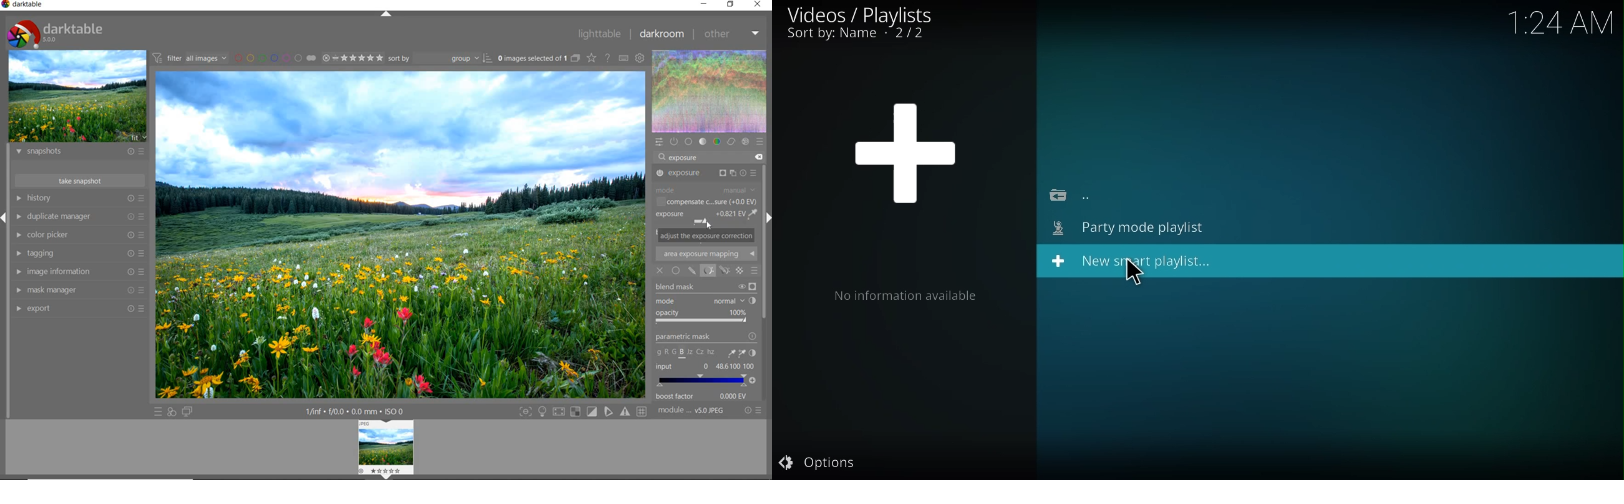 This screenshot has width=1624, height=504. What do you see at coordinates (79, 272) in the screenshot?
I see `image information` at bounding box center [79, 272].